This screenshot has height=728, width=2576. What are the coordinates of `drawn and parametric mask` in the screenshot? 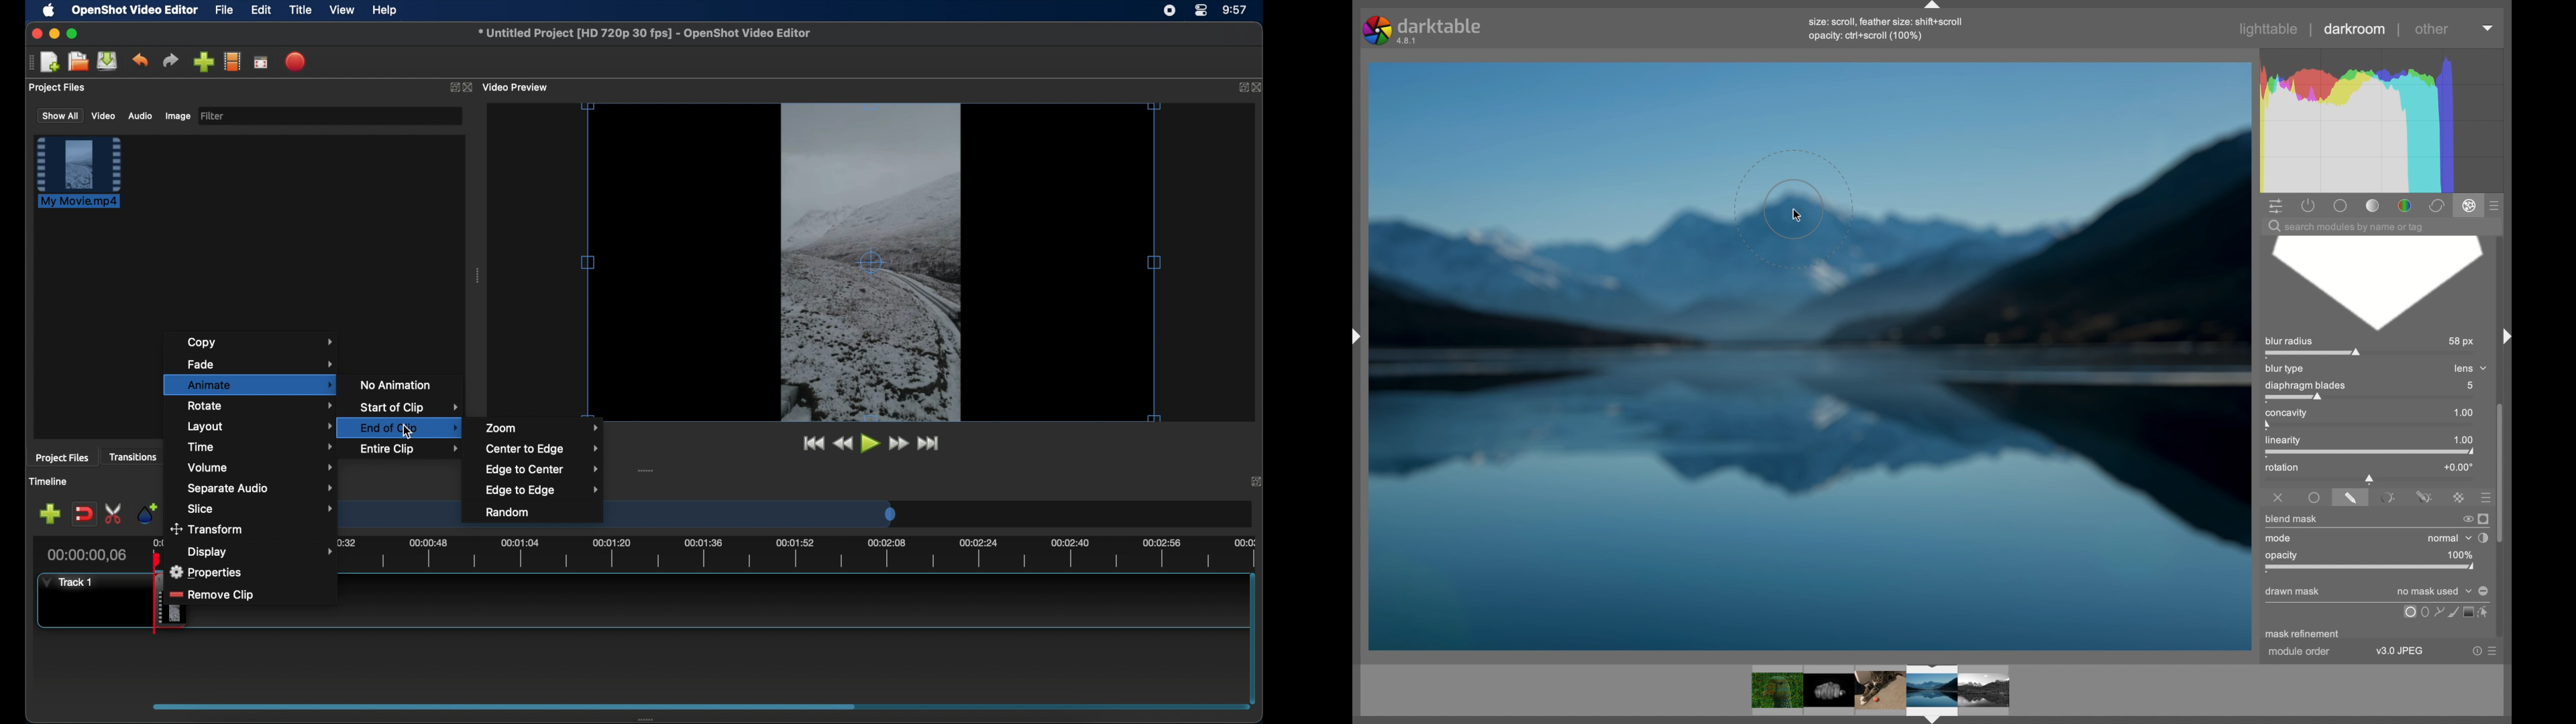 It's located at (2424, 495).